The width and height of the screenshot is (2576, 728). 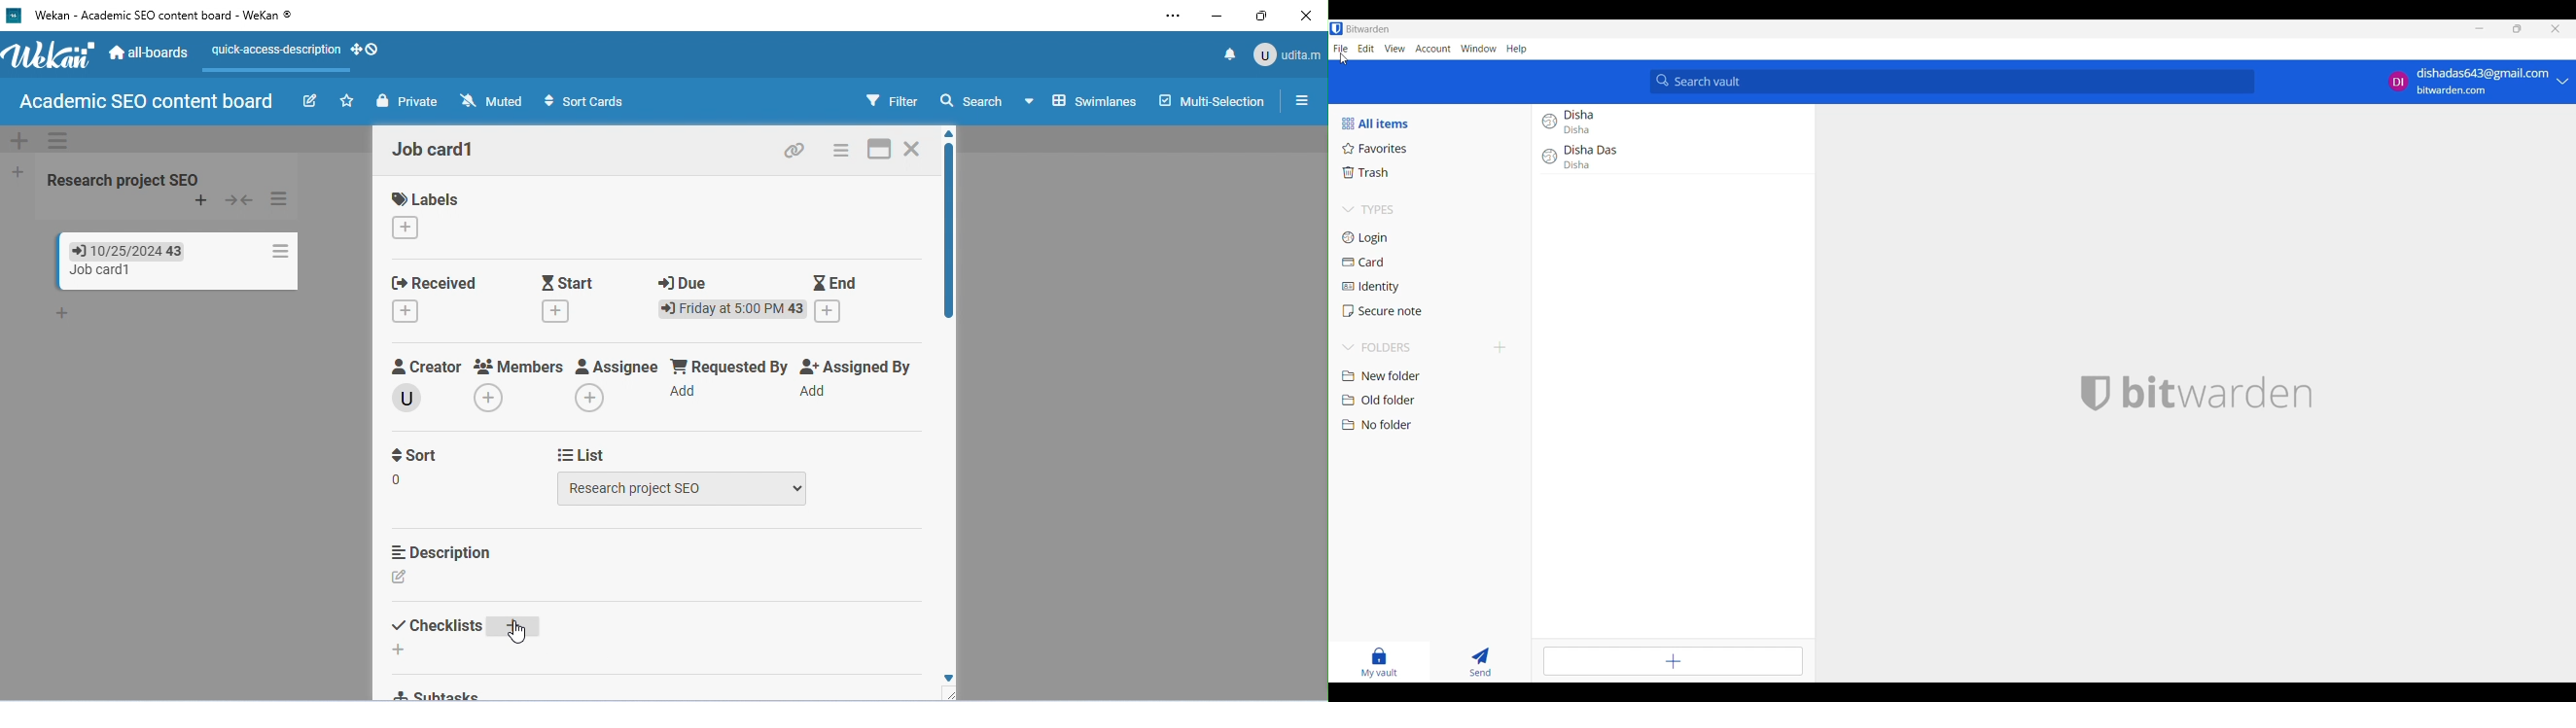 What do you see at coordinates (117, 250) in the screenshot?
I see `due date of card` at bounding box center [117, 250].